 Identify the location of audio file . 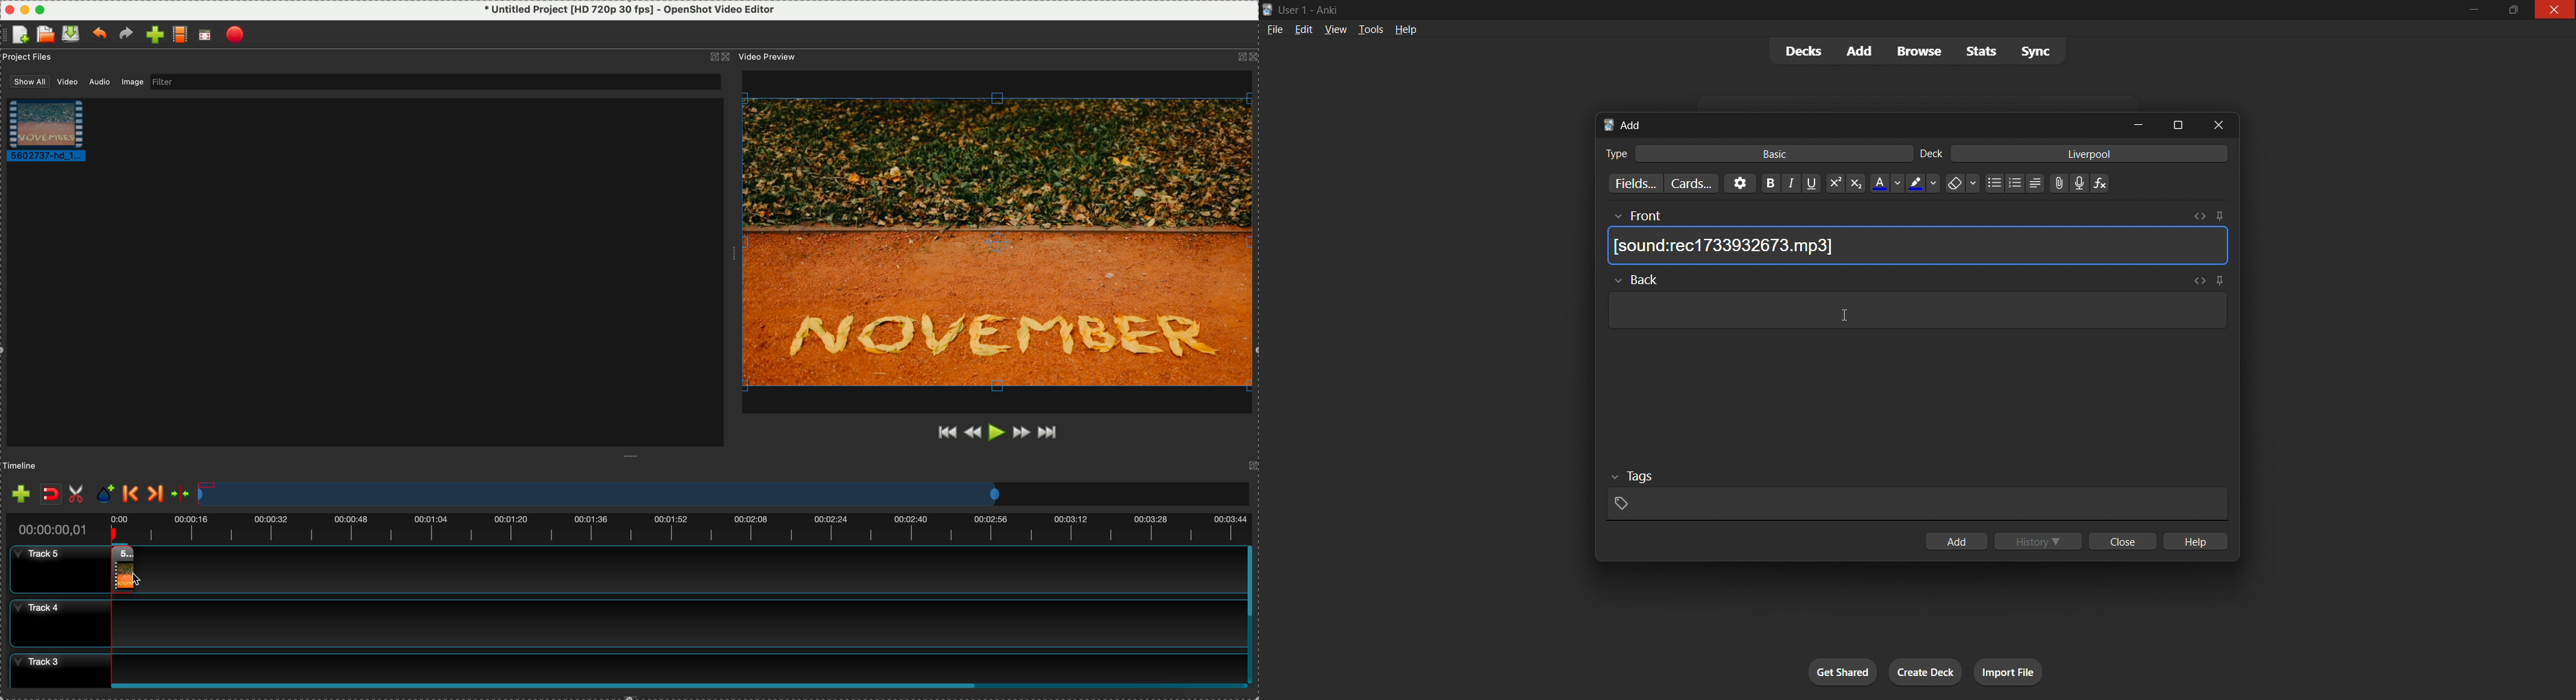
(1922, 246).